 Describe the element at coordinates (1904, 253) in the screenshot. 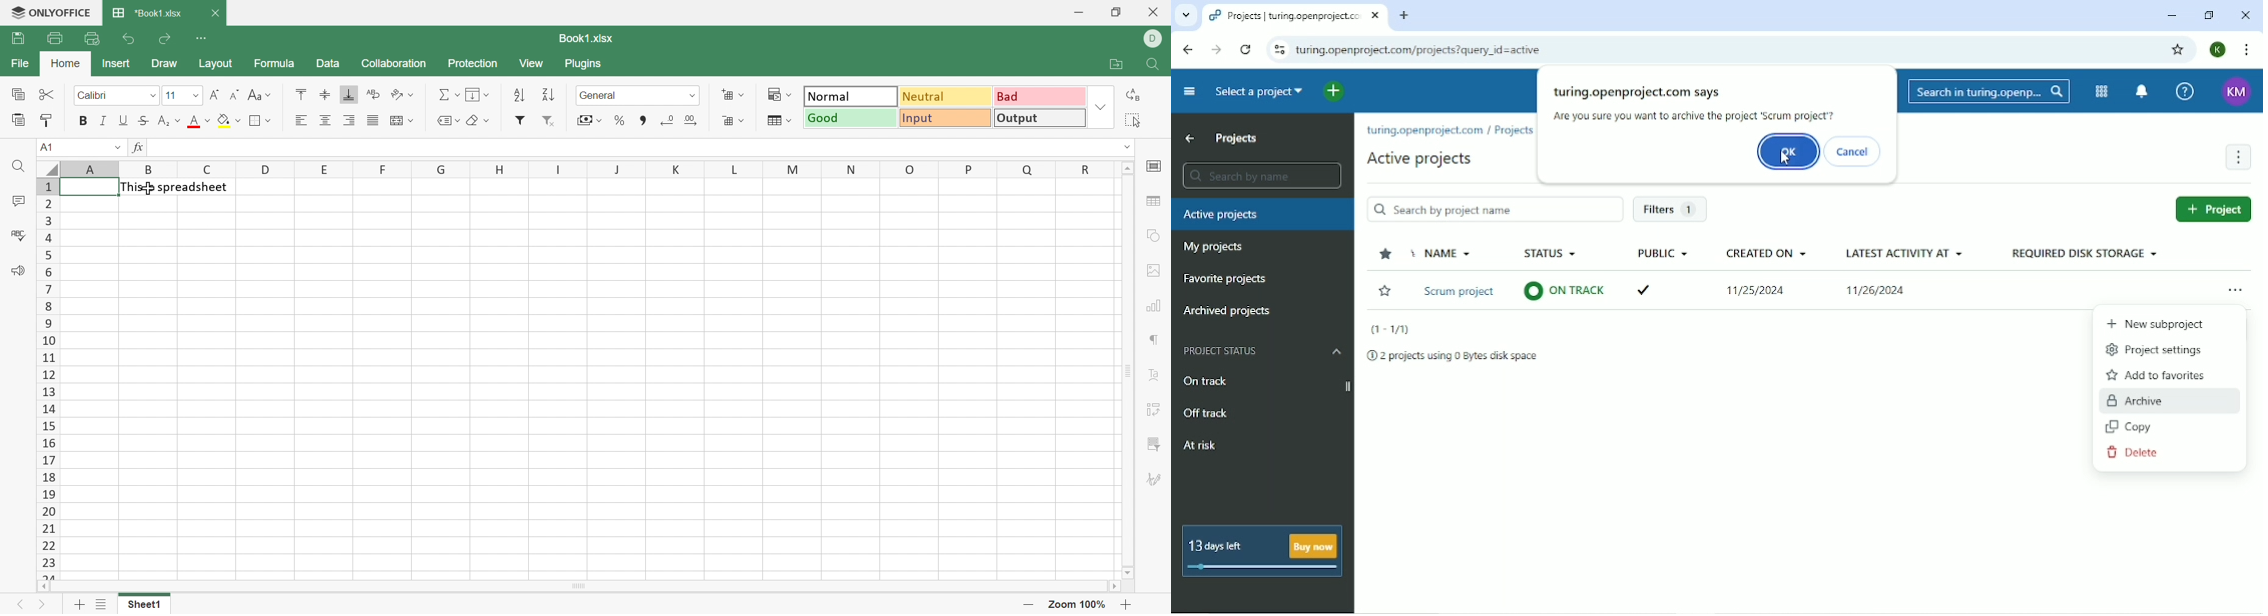

I see `Latest activity at` at that location.